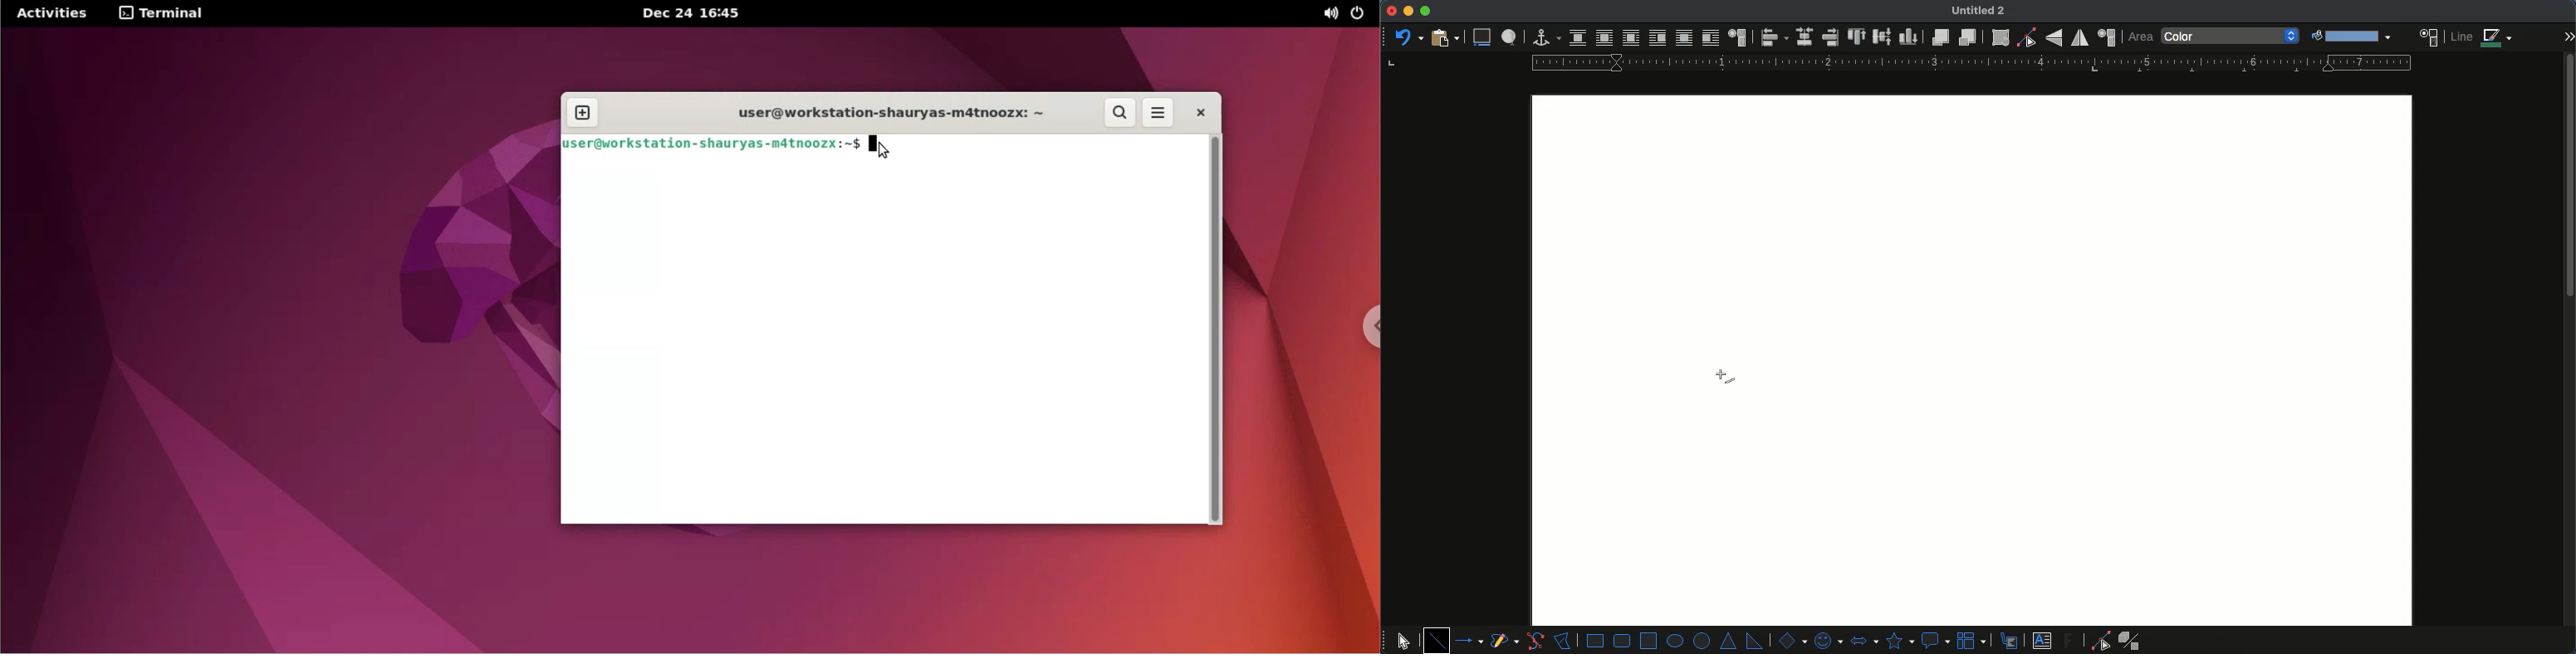 The width and height of the screenshot is (2576, 672). What do you see at coordinates (1827, 640) in the screenshot?
I see `symbol shapes` at bounding box center [1827, 640].